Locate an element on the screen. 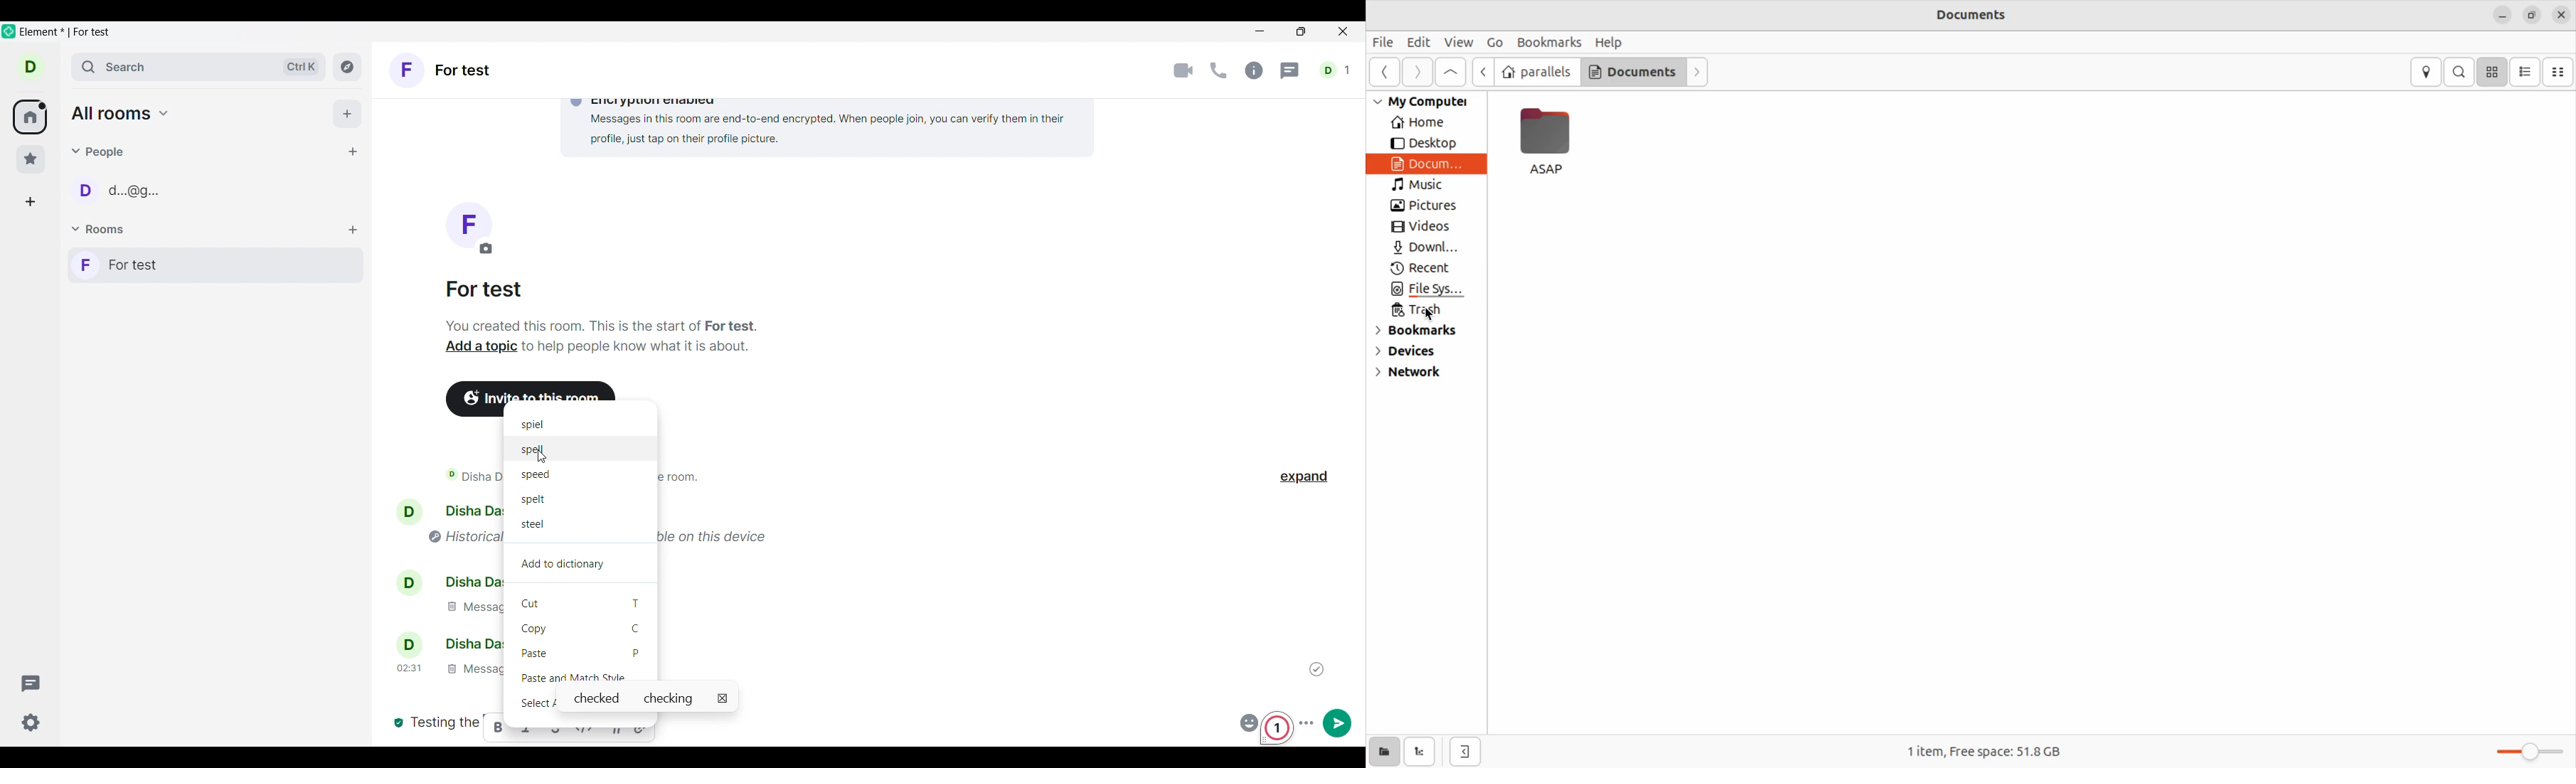  close sidebar is located at coordinates (1464, 748).